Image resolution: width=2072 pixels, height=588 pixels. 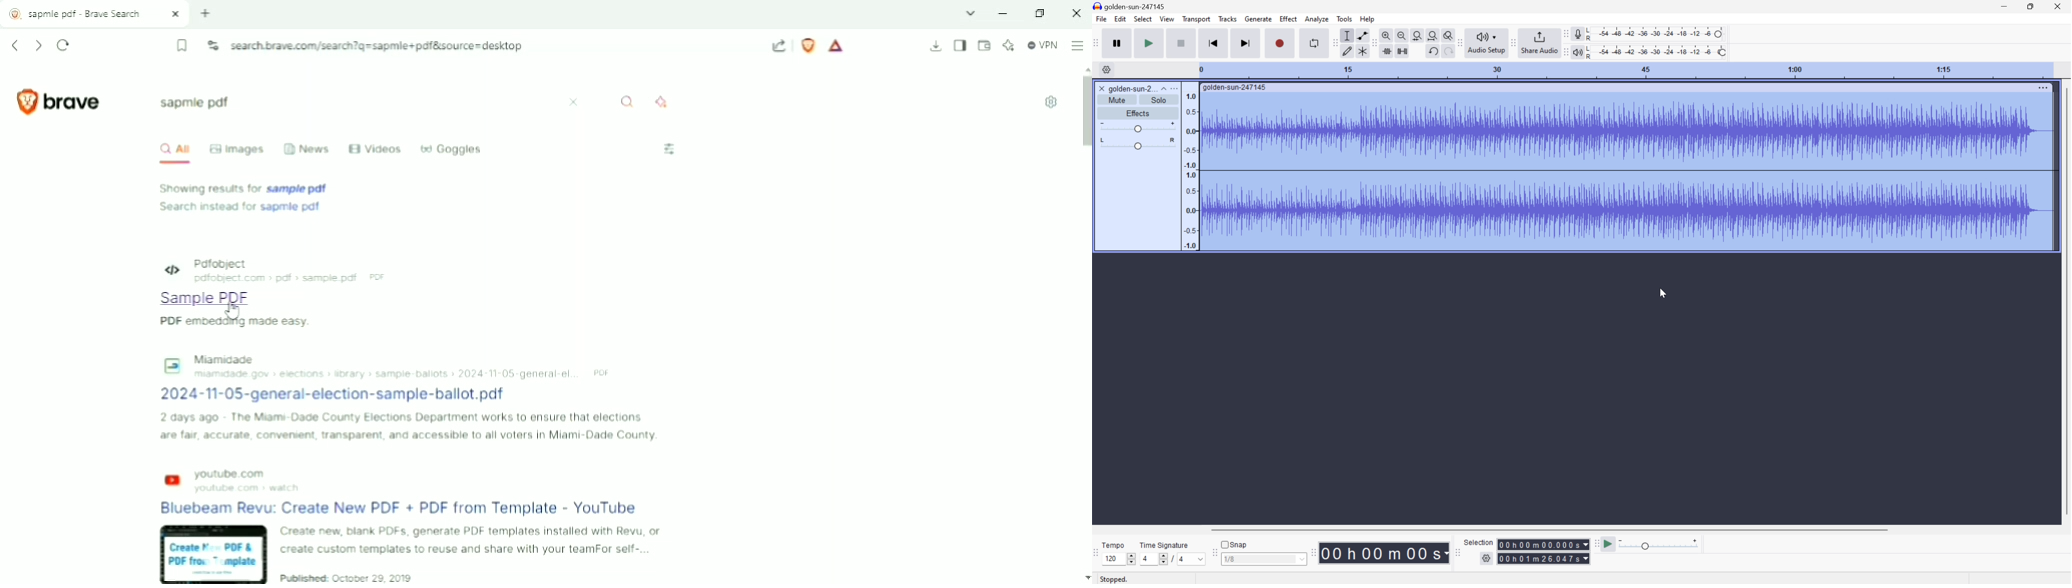 What do you see at coordinates (1368, 18) in the screenshot?
I see `Help` at bounding box center [1368, 18].